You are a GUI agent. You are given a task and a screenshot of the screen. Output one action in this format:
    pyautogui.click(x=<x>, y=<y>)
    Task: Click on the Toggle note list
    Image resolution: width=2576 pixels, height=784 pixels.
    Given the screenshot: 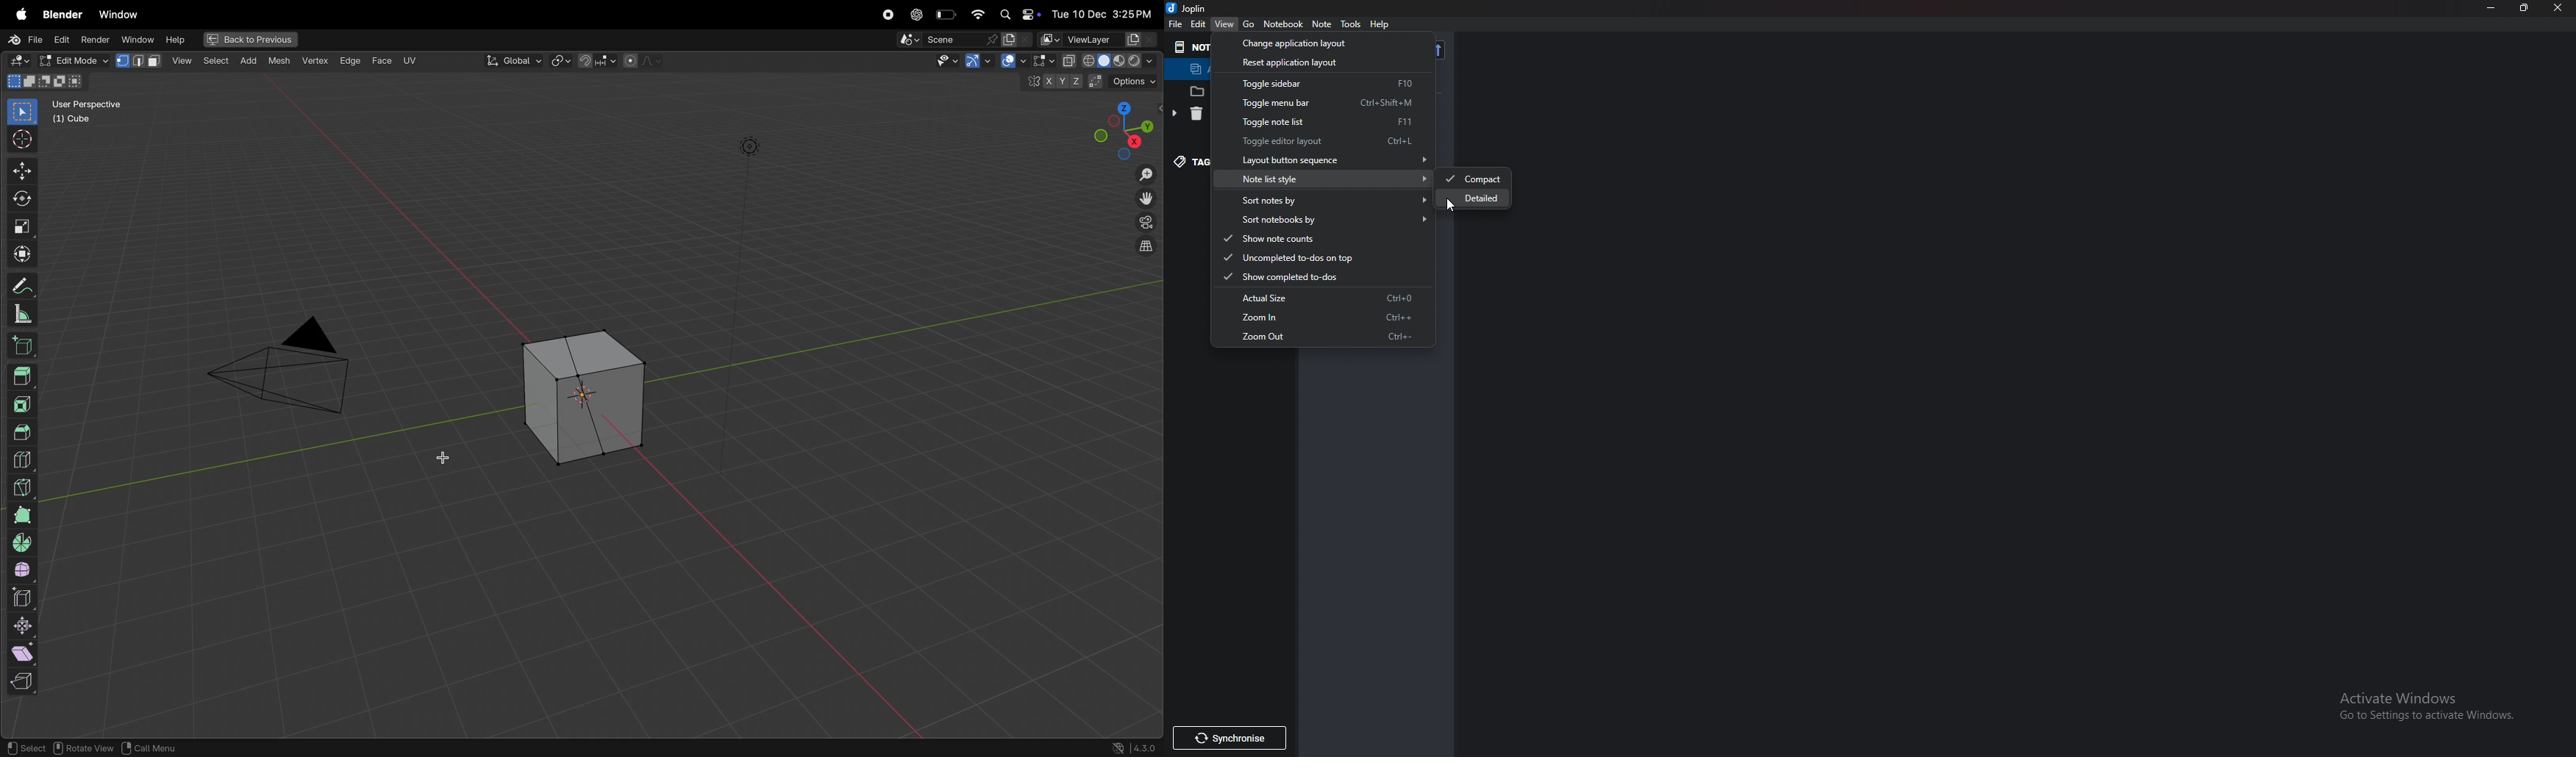 What is the action you would take?
    pyautogui.click(x=1321, y=121)
    